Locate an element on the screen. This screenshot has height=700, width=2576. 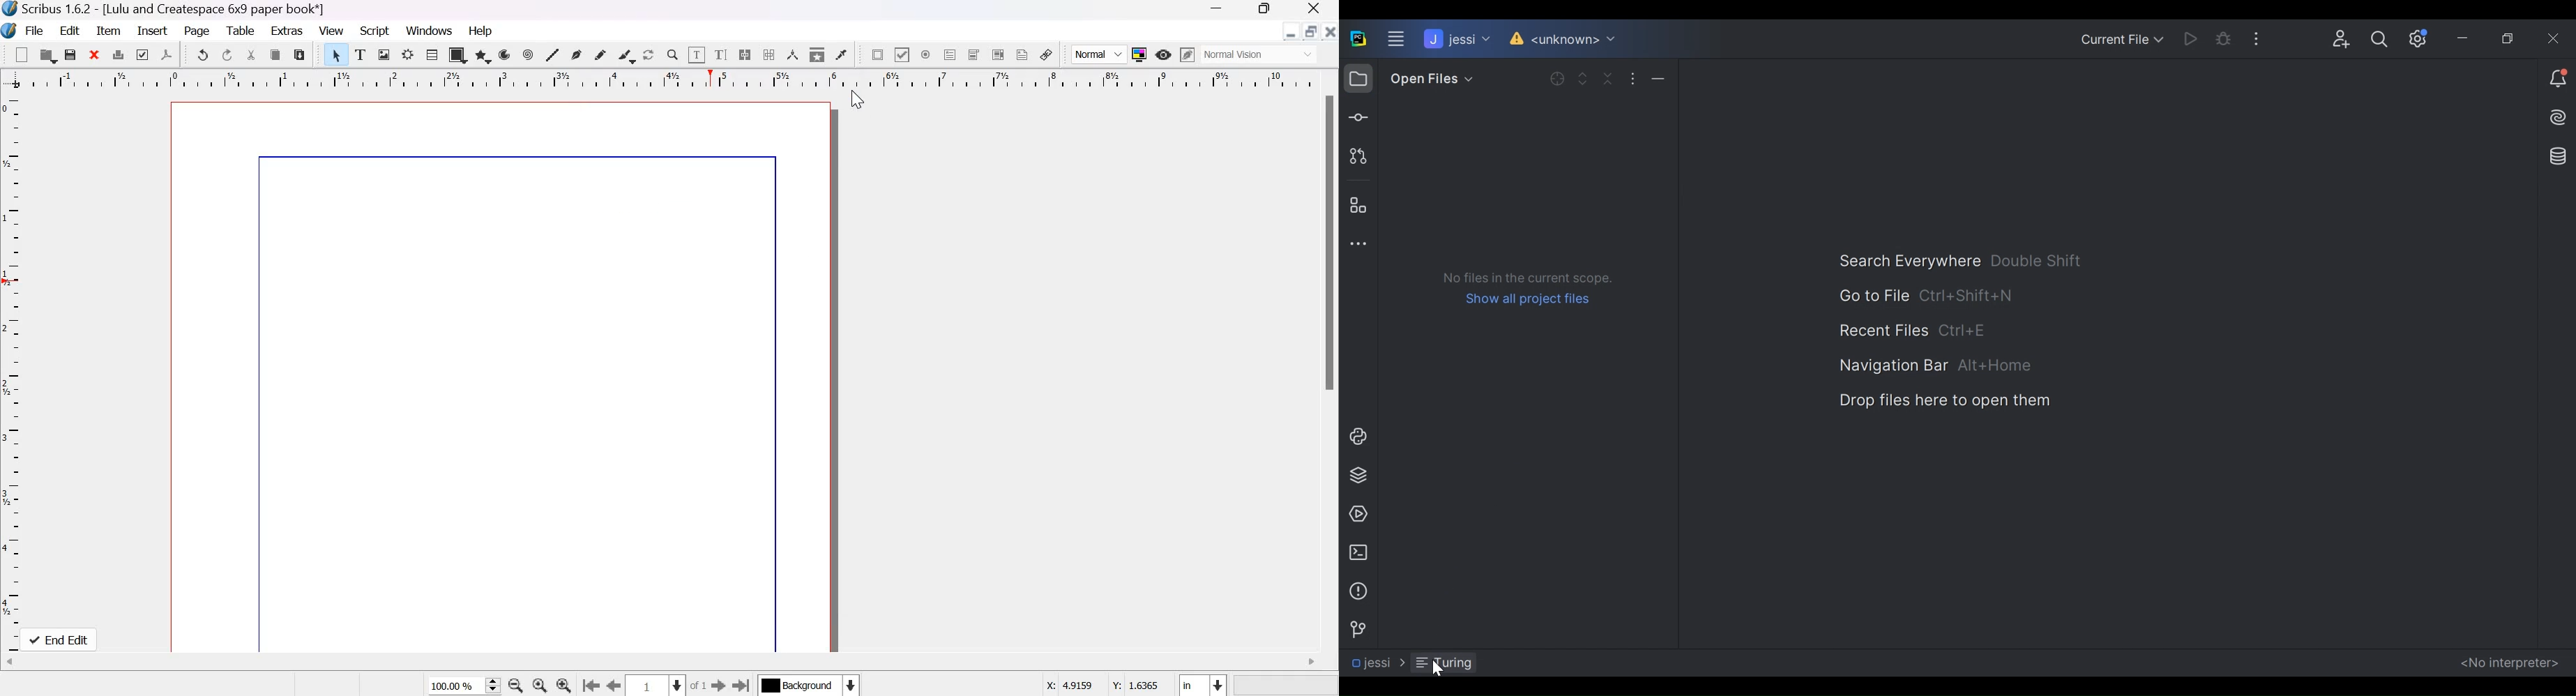
end edit is located at coordinates (62, 640).